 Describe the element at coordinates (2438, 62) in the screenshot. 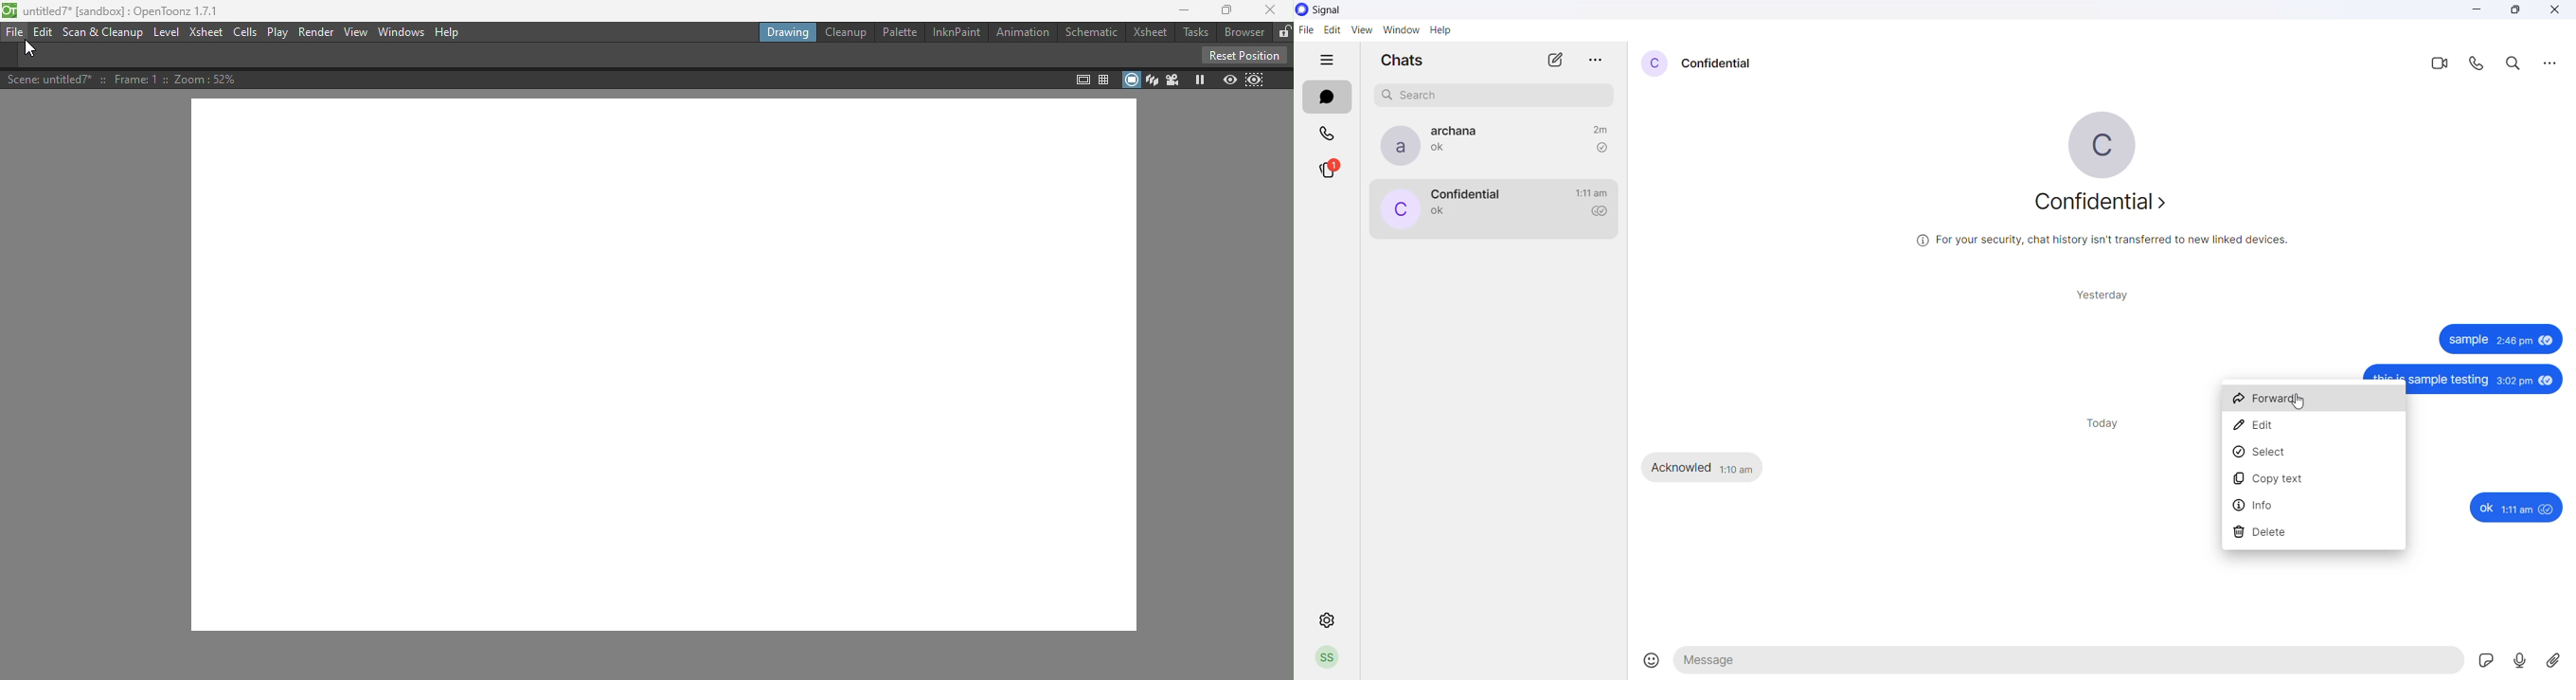

I see `video call` at that location.